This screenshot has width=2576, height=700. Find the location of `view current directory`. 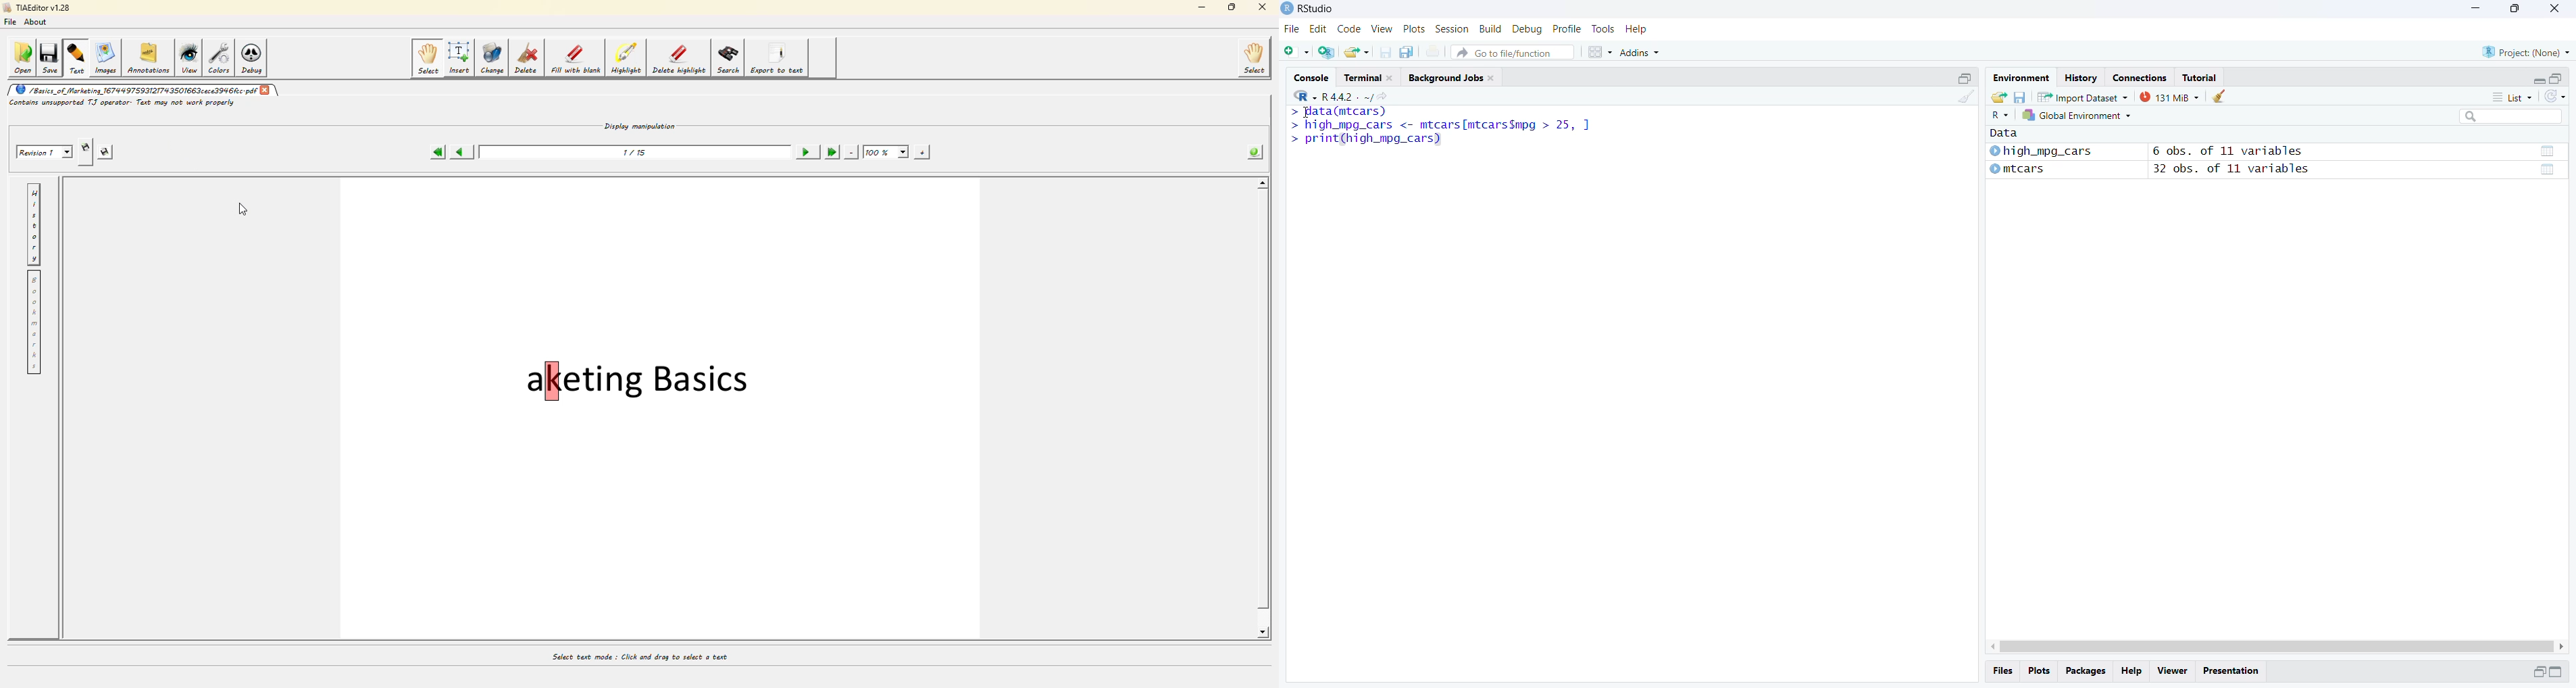

view current directory is located at coordinates (1375, 97).